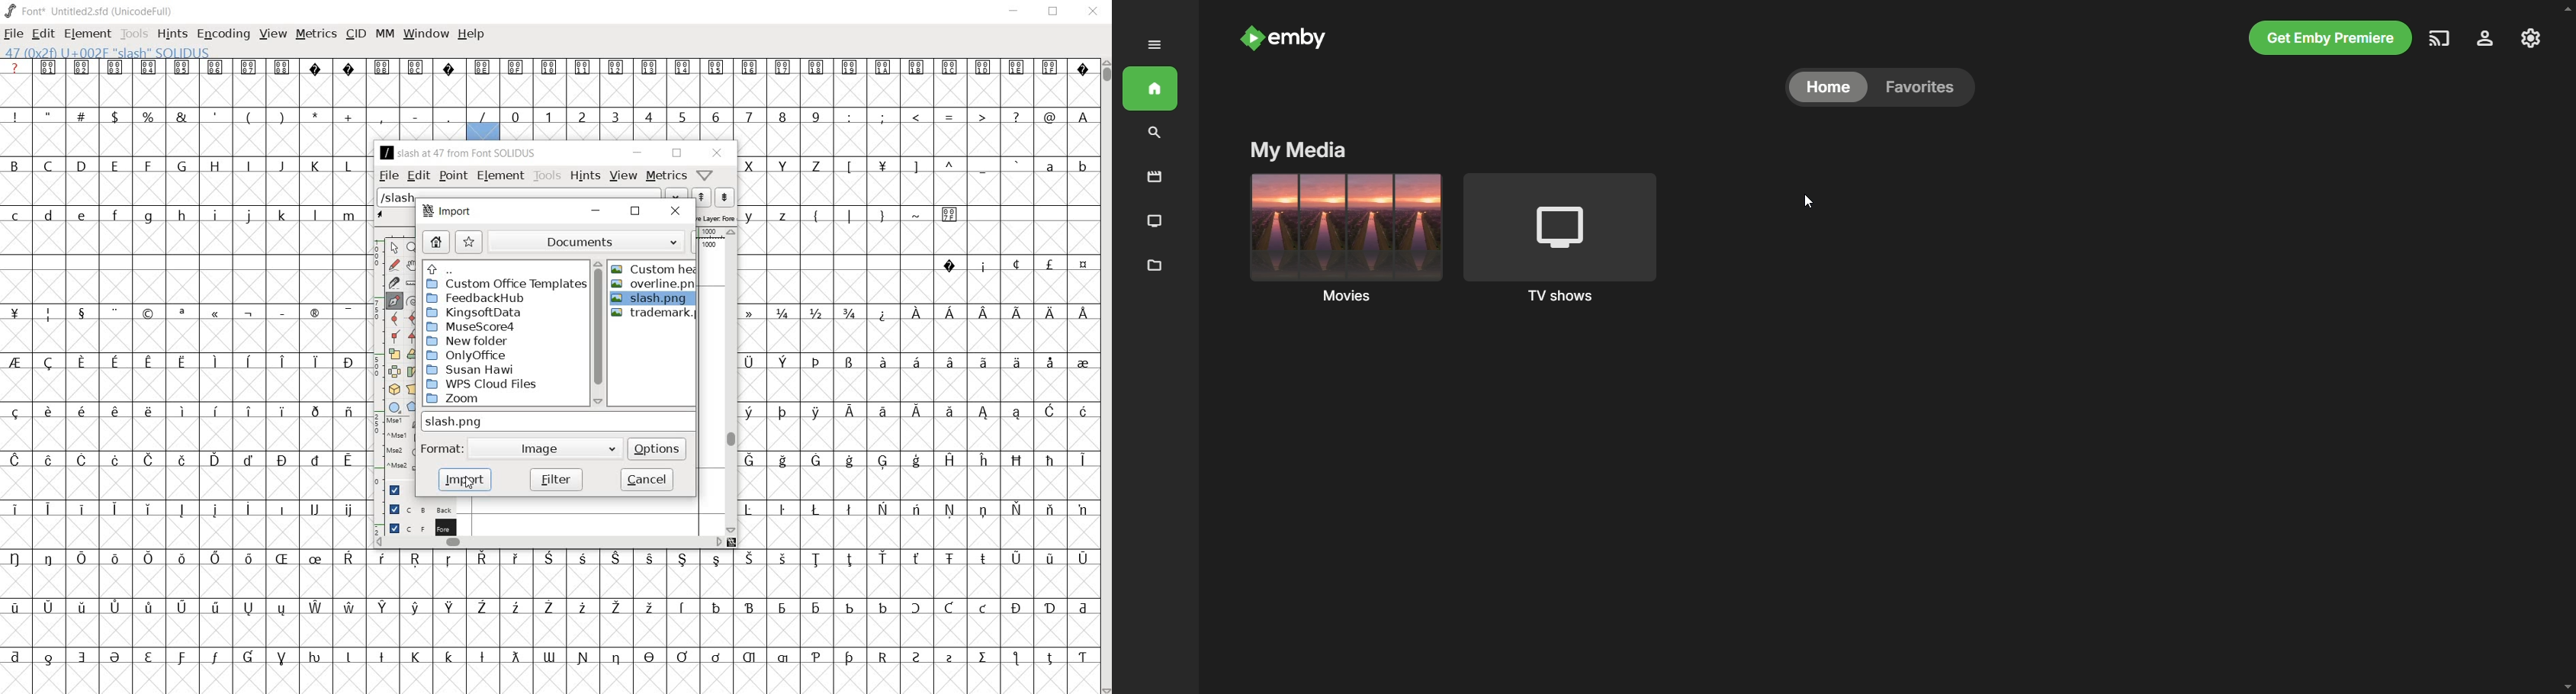 Image resolution: width=2576 pixels, height=700 pixels. What do you see at coordinates (396, 266) in the screenshot?
I see `draw a freehand curve` at bounding box center [396, 266].